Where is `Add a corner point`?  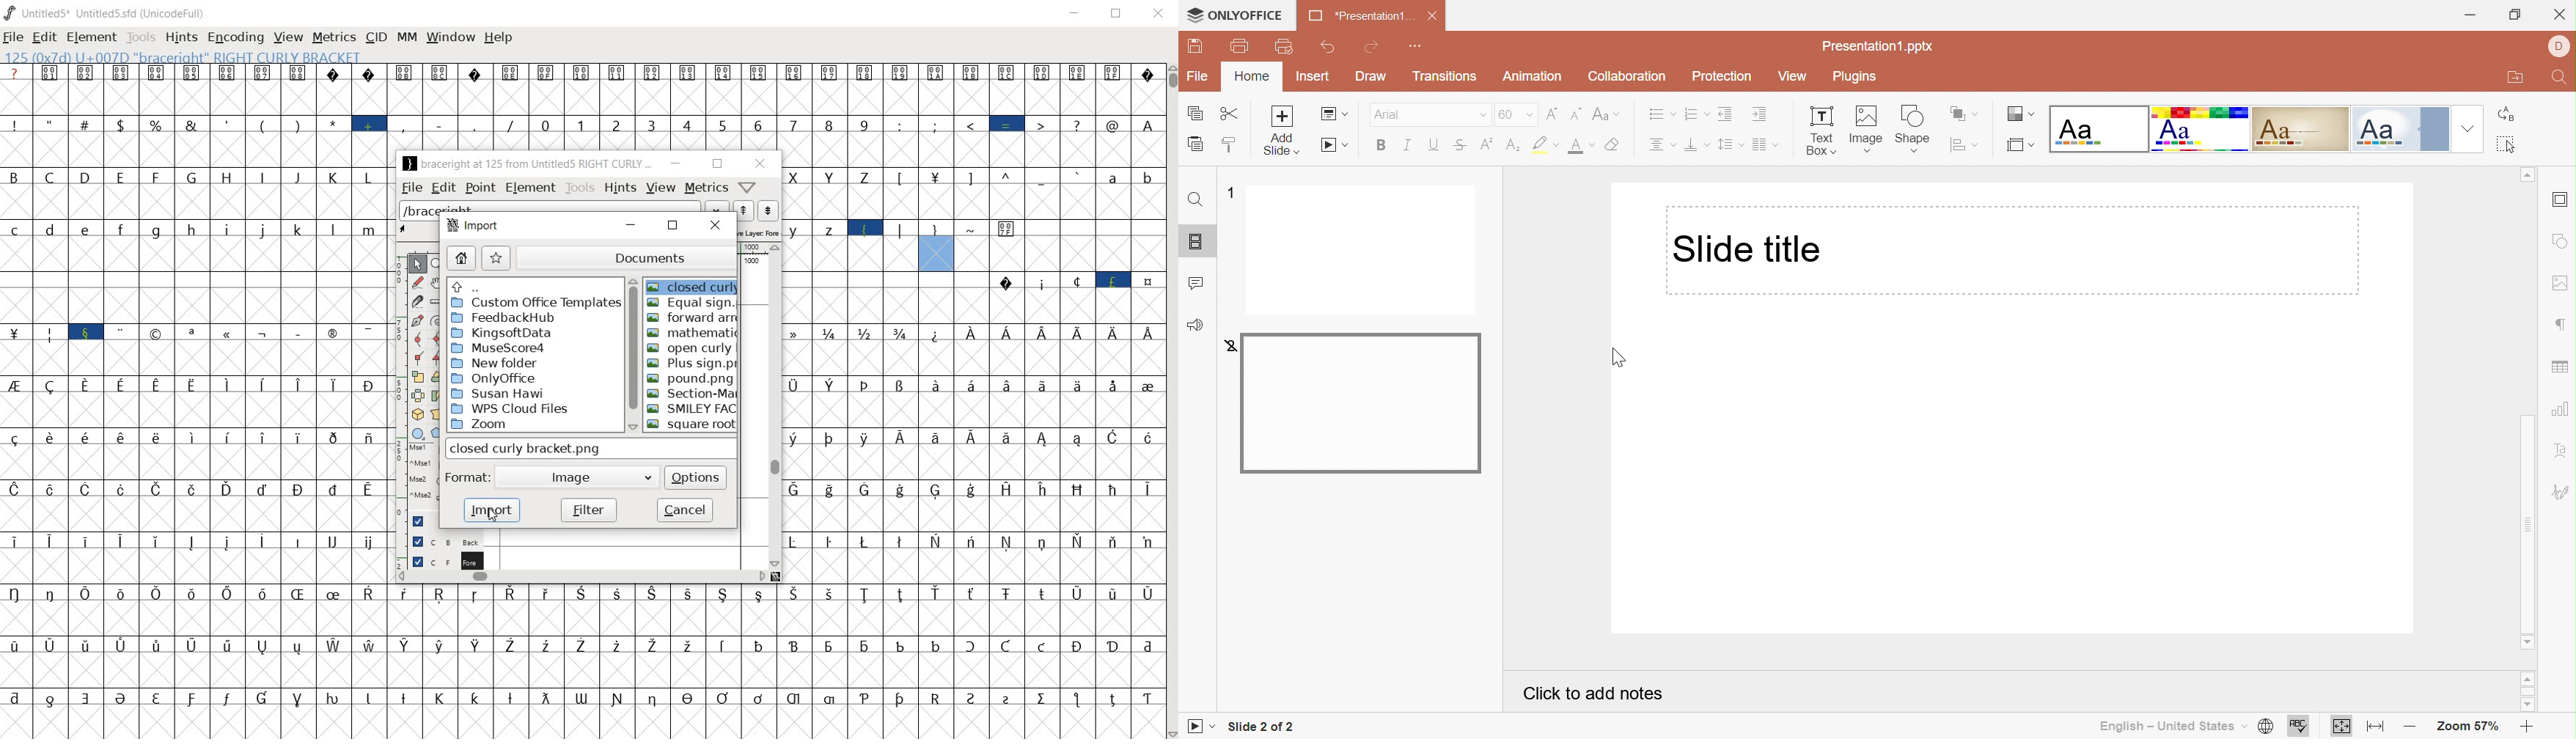 Add a corner point is located at coordinates (435, 358).